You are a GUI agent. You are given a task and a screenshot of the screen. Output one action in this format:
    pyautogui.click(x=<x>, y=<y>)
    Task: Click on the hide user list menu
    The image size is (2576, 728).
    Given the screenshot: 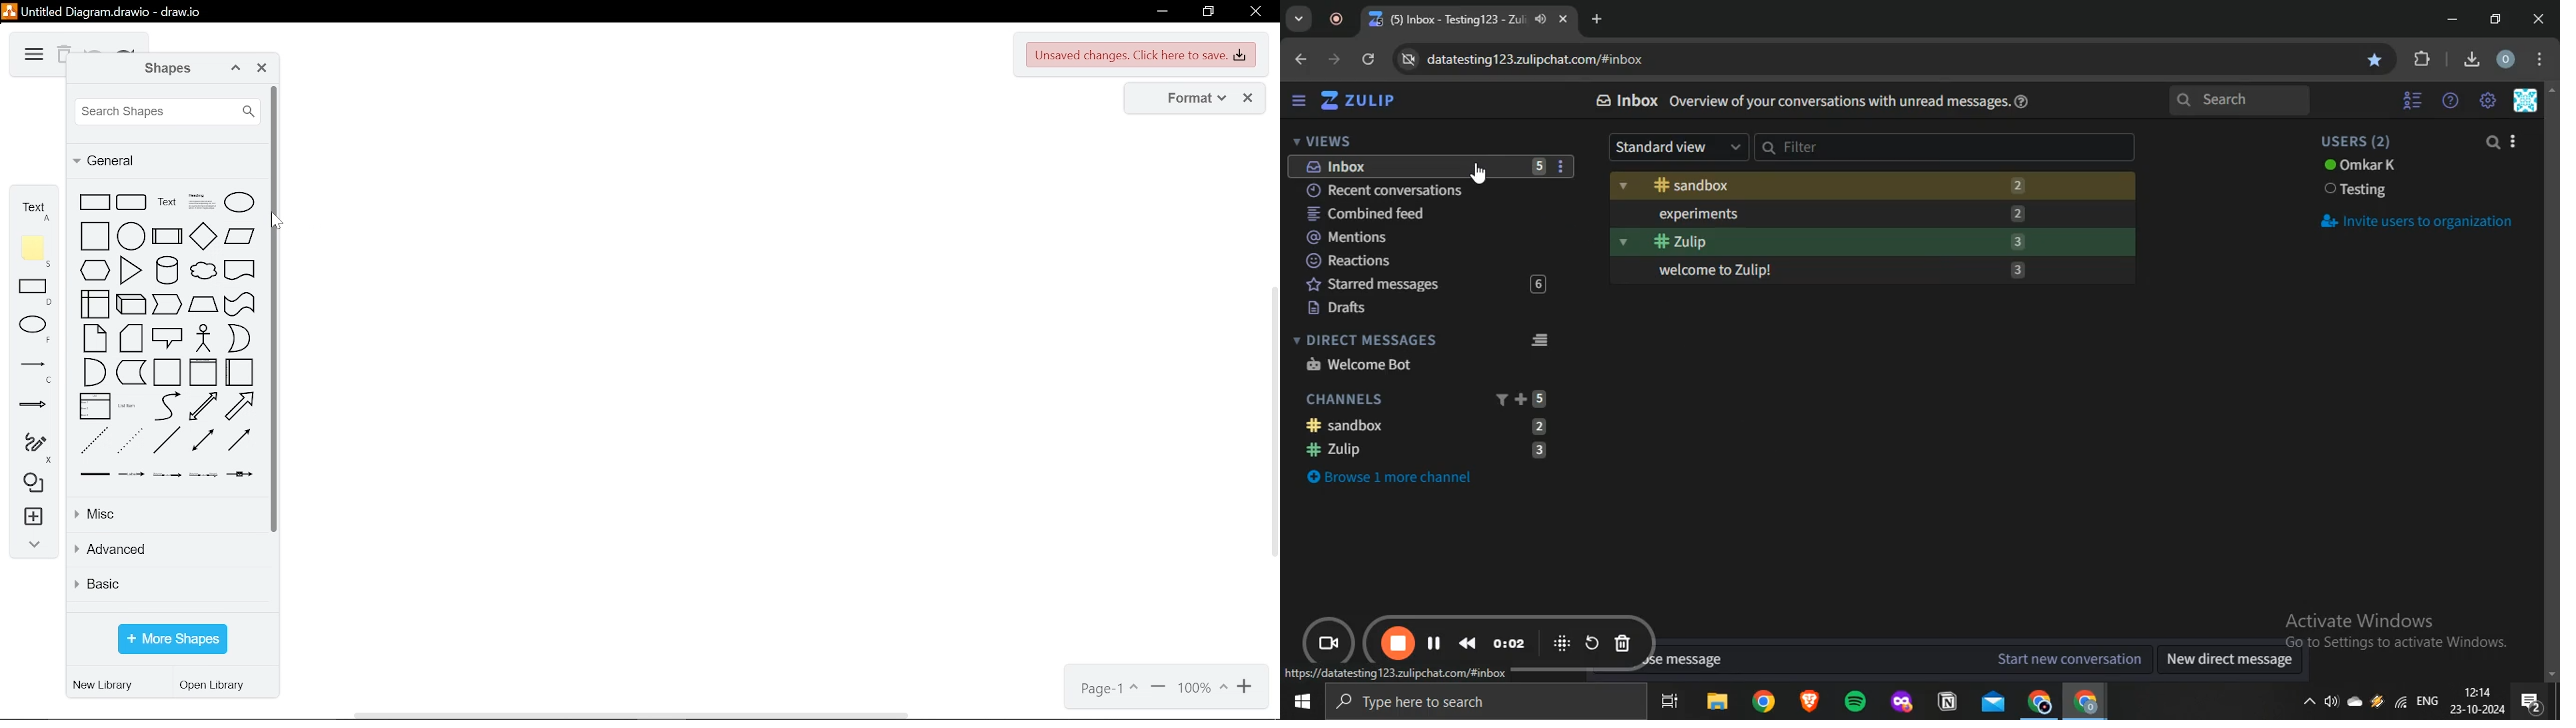 What is the action you would take?
    pyautogui.click(x=2413, y=98)
    